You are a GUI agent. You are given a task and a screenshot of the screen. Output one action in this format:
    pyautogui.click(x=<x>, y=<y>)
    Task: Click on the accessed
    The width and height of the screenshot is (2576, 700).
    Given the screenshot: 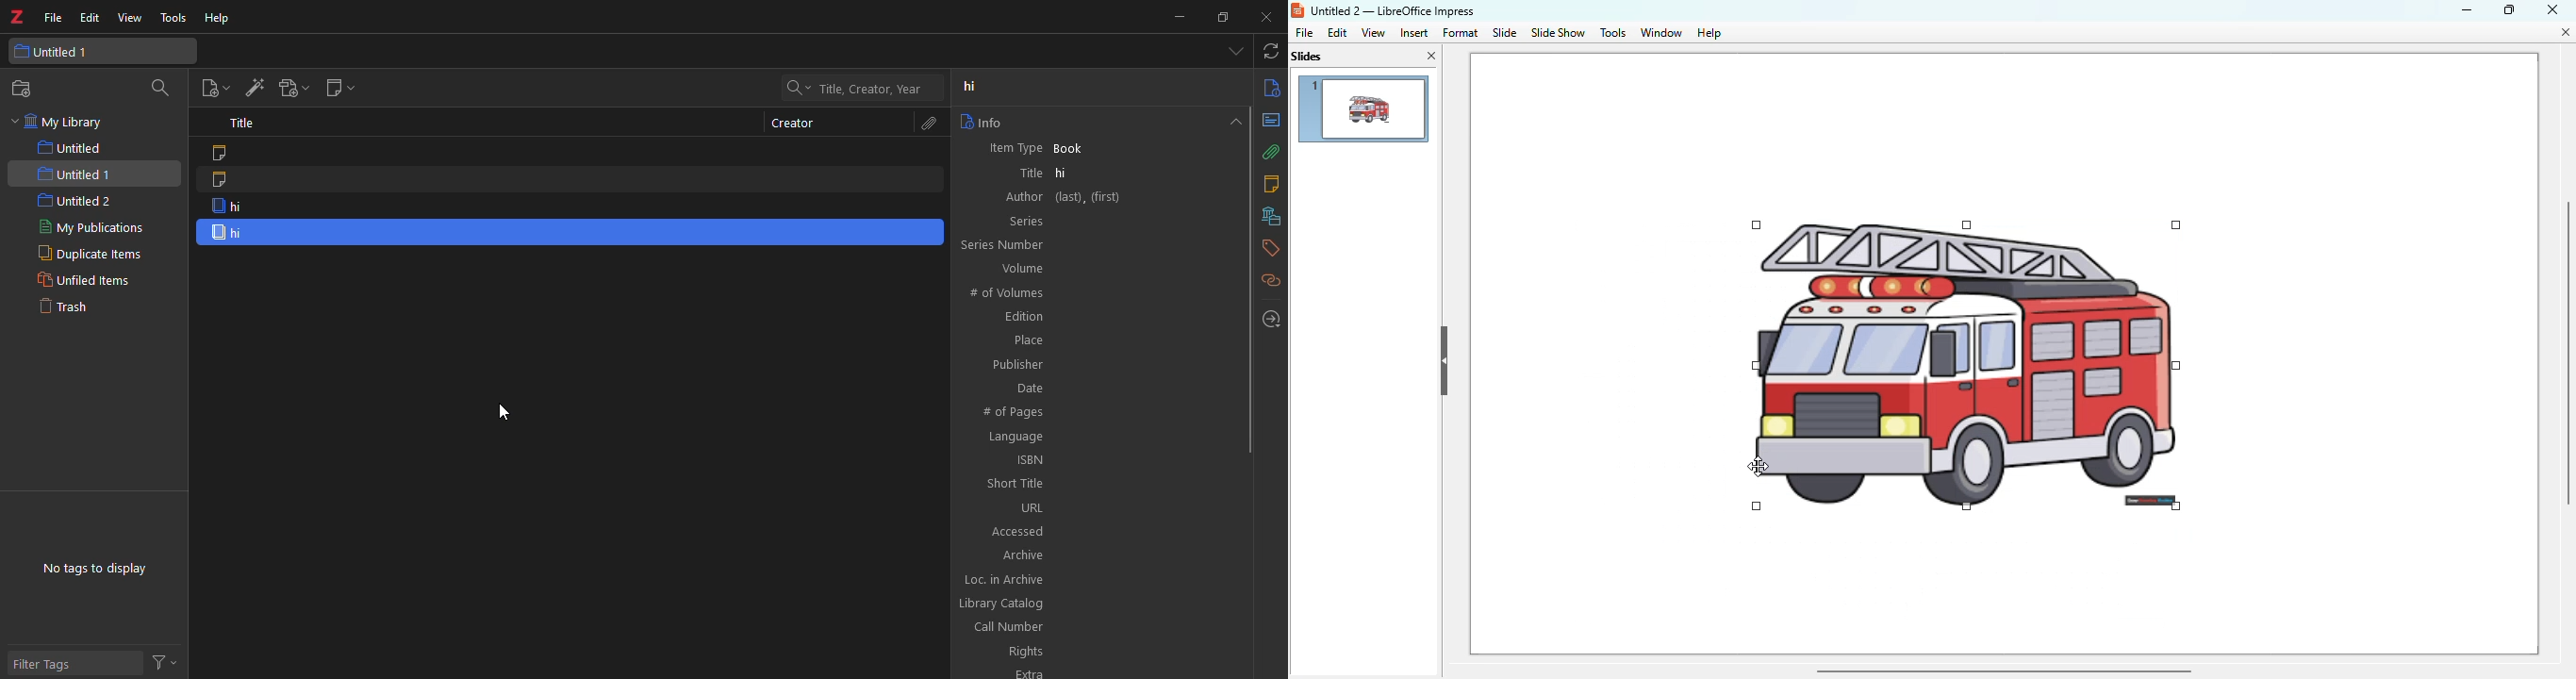 What is the action you would take?
    pyautogui.click(x=1016, y=531)
    